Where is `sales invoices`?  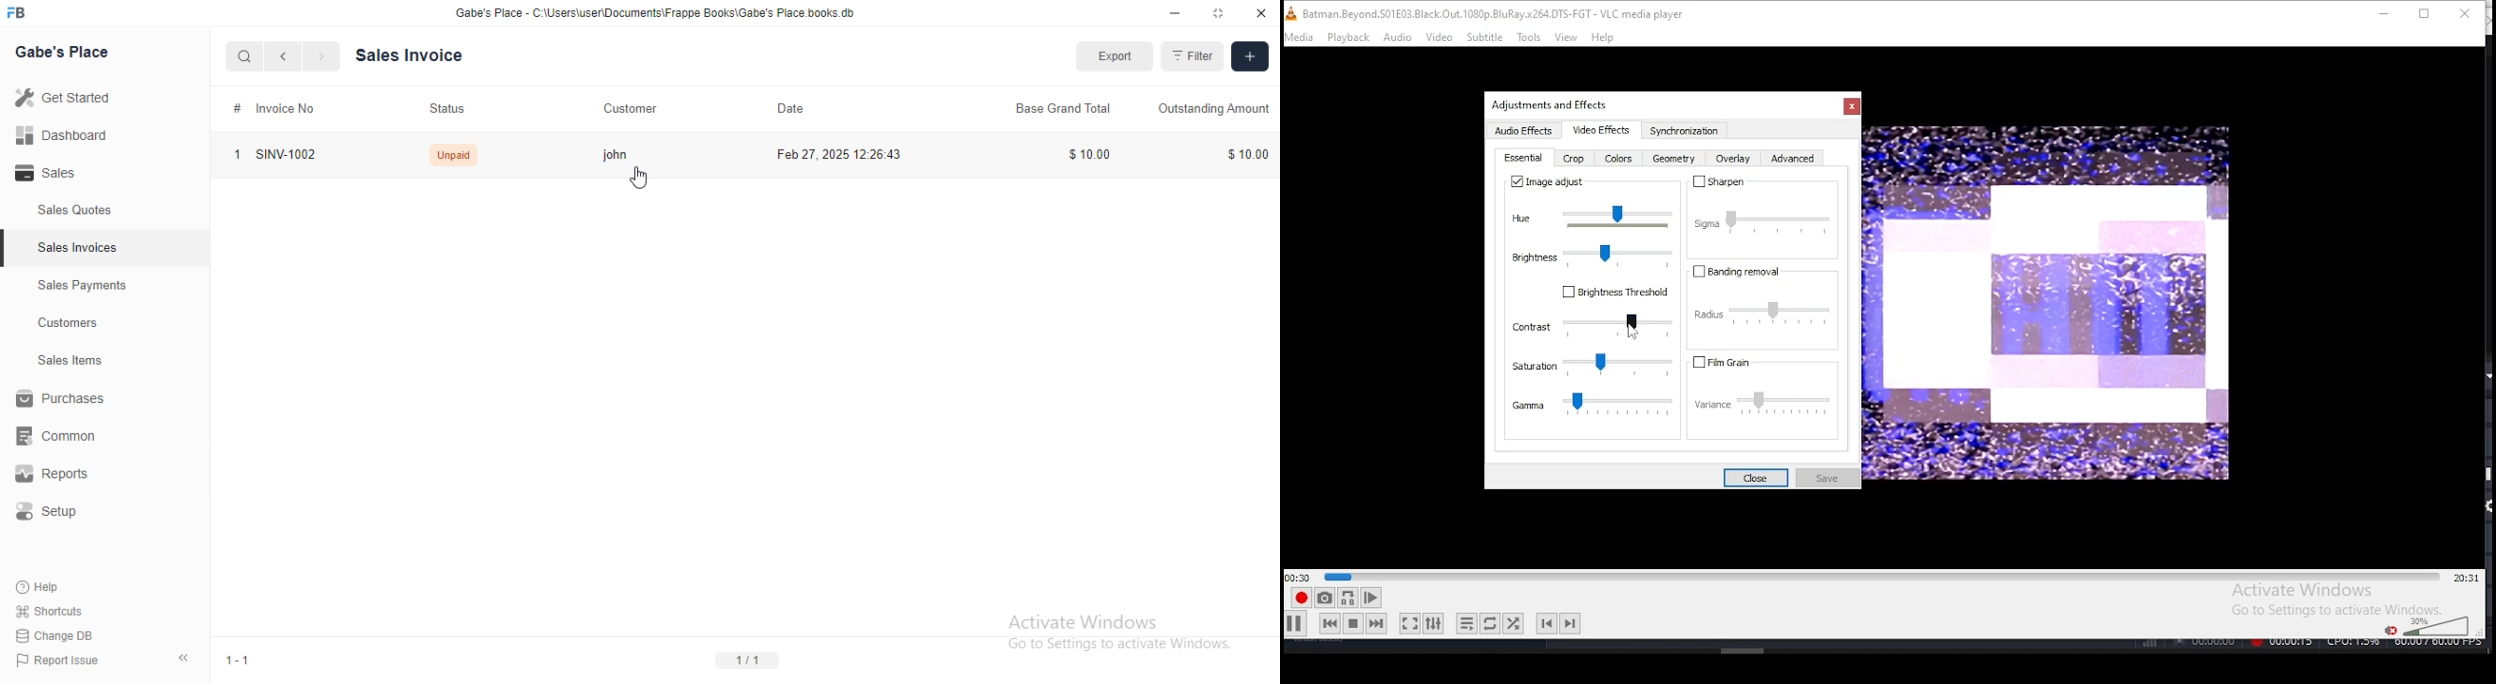
sales invoices is located at coordinates (78, 248).